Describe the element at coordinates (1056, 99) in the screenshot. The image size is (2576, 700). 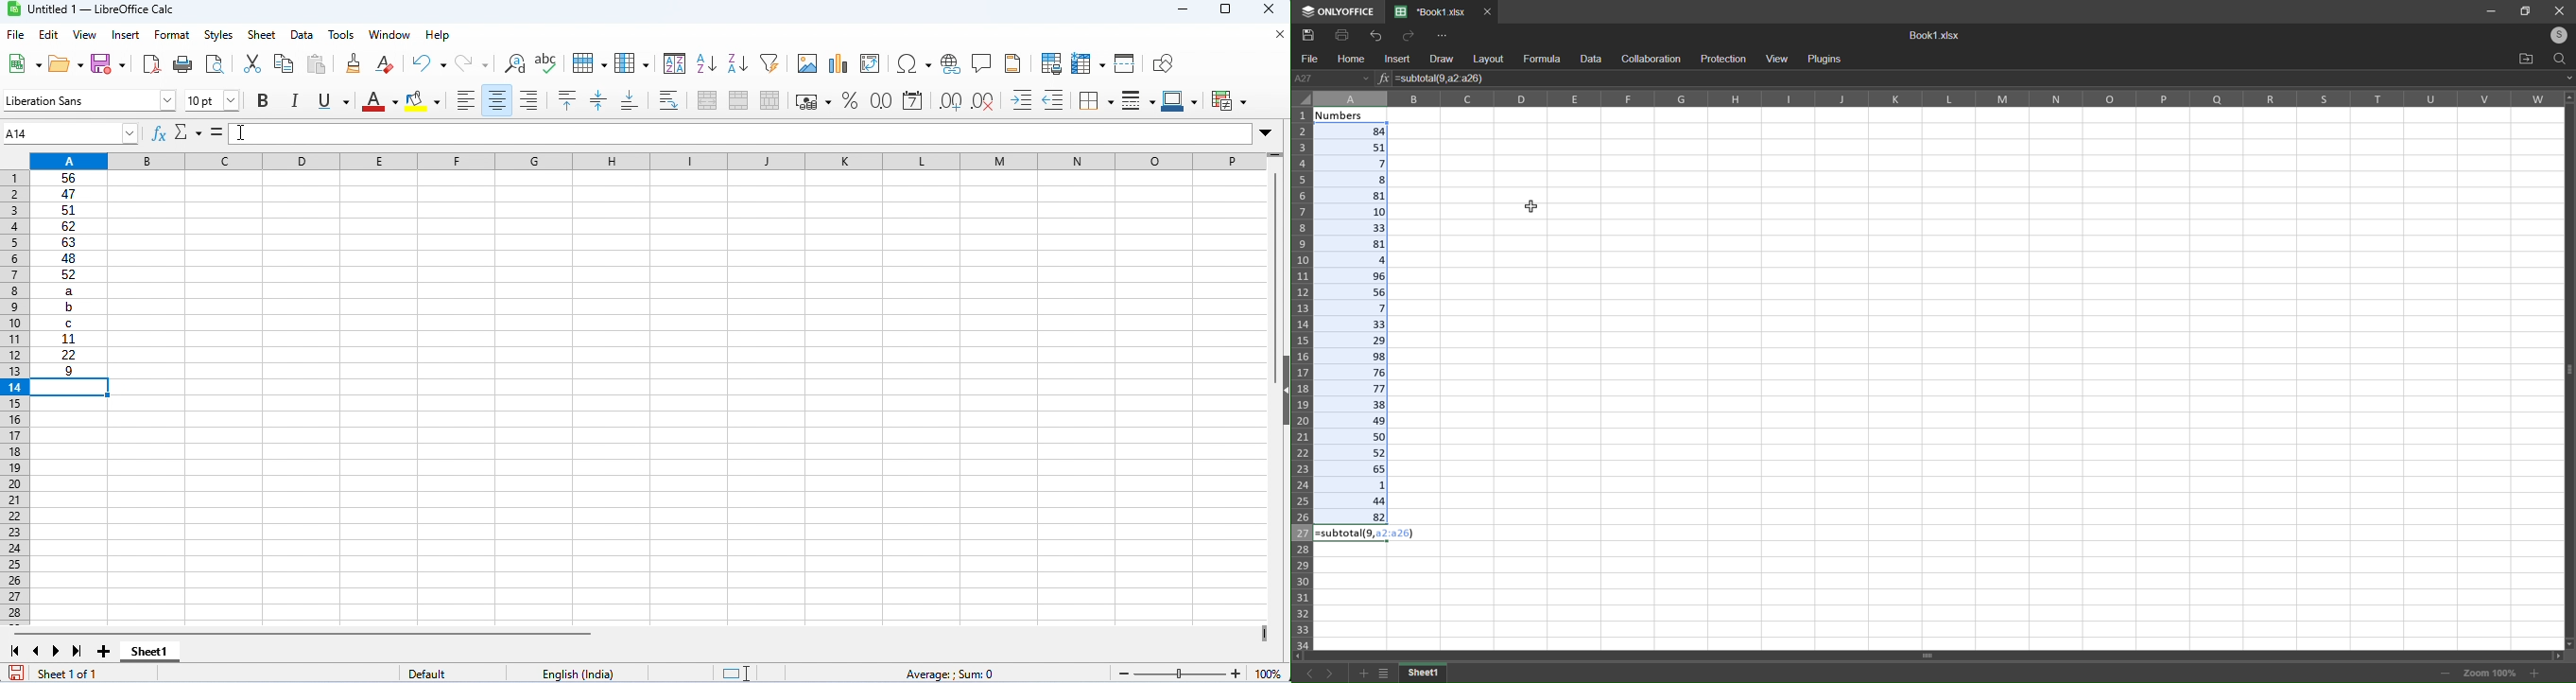
I see `decrease indent` at that location.